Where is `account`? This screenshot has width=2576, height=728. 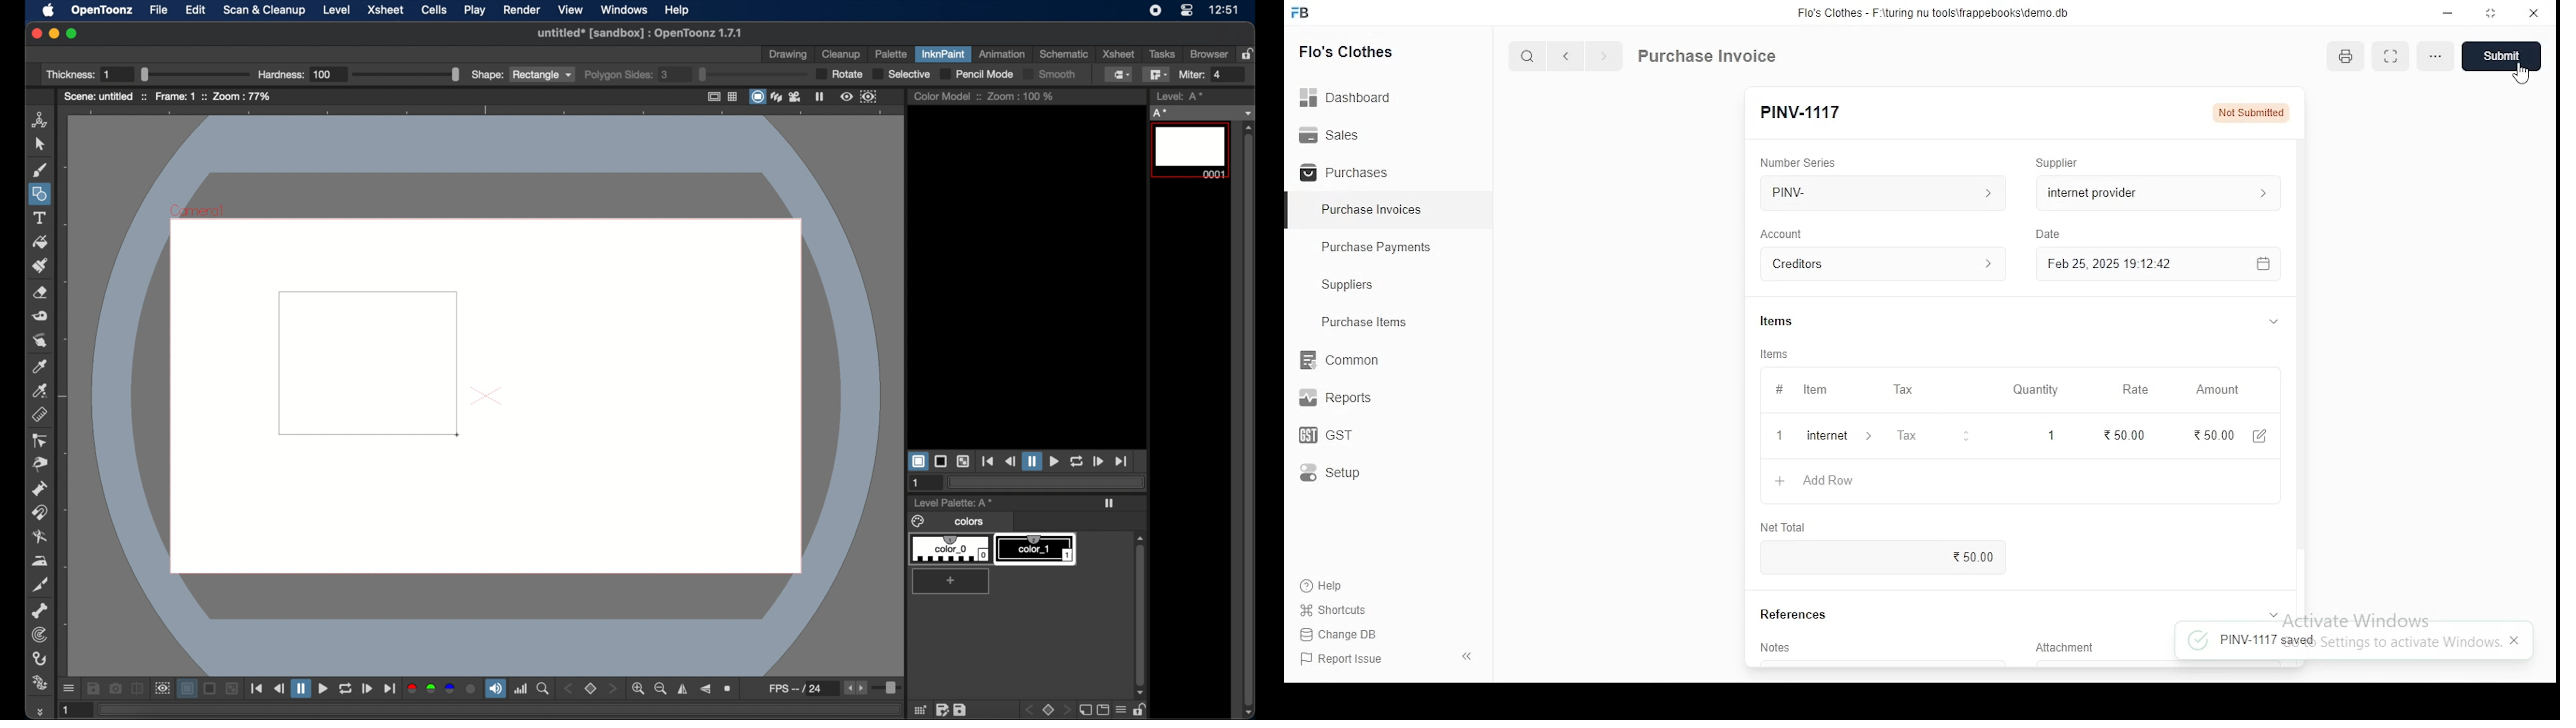 account is located at coordinates (1884, 265).